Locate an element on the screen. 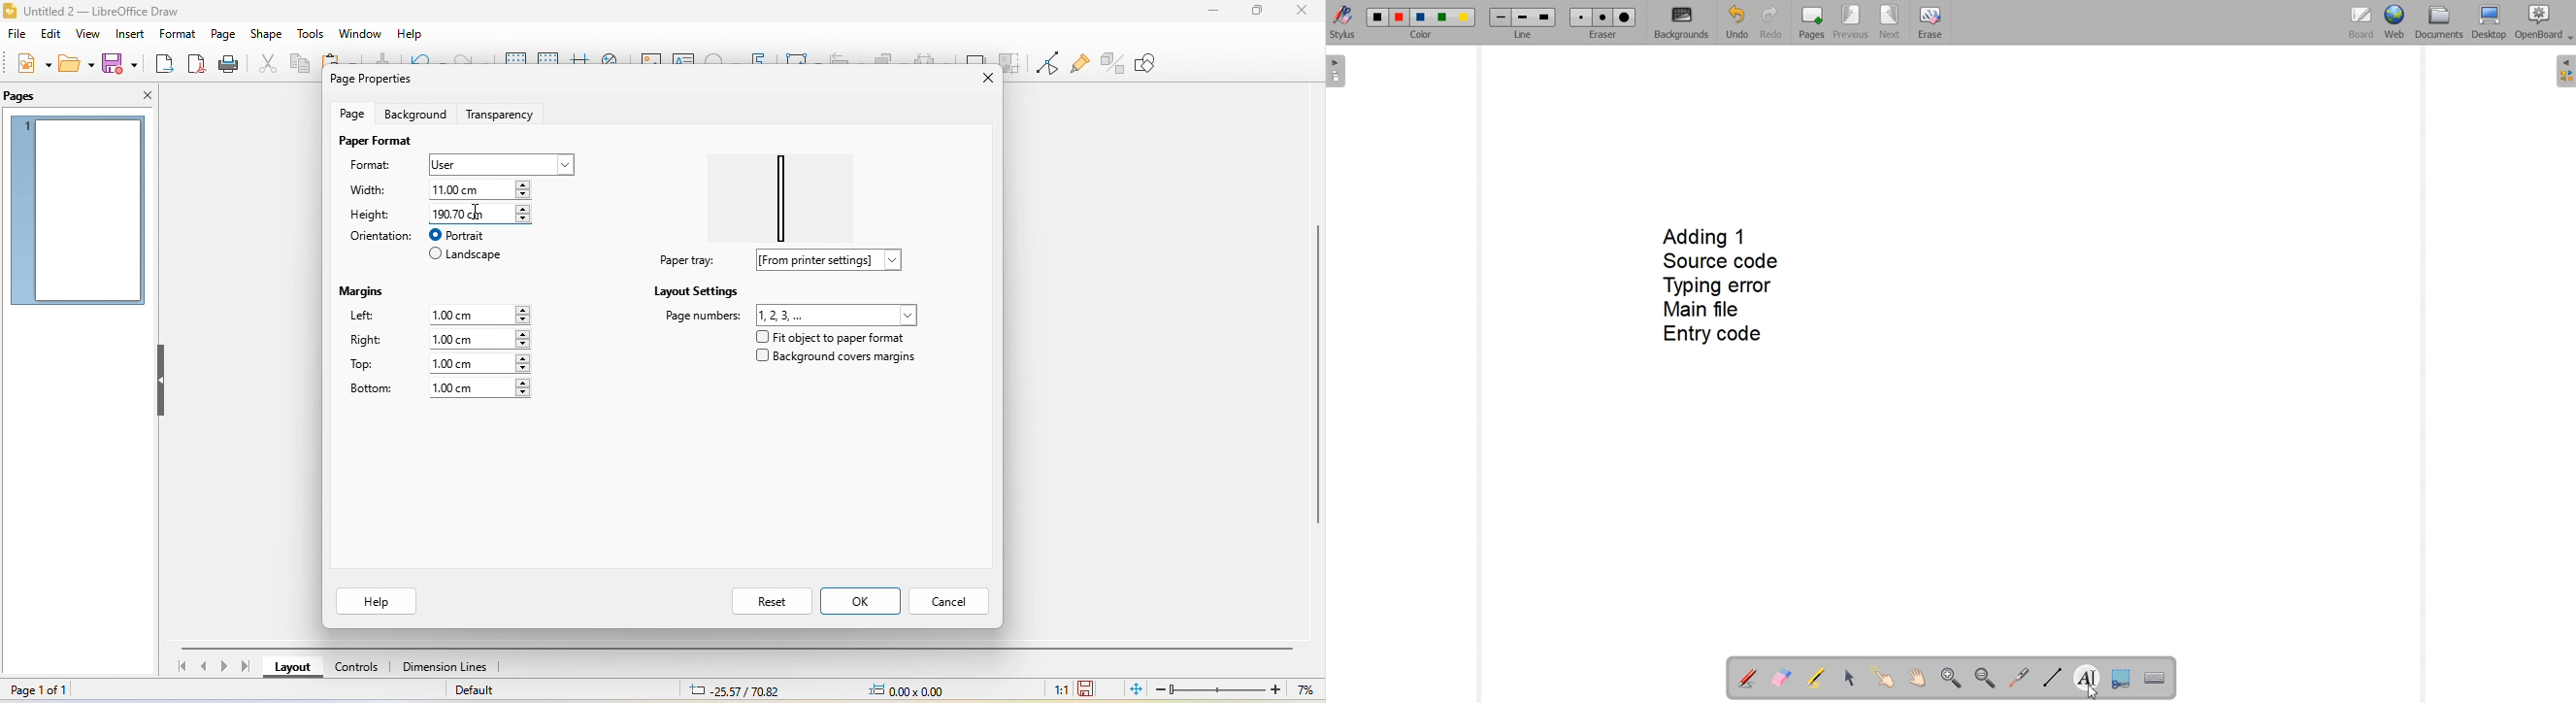 Image resolution: width=2576 pixels, height=728 pixels. layout is located at coordinates (294, 670).